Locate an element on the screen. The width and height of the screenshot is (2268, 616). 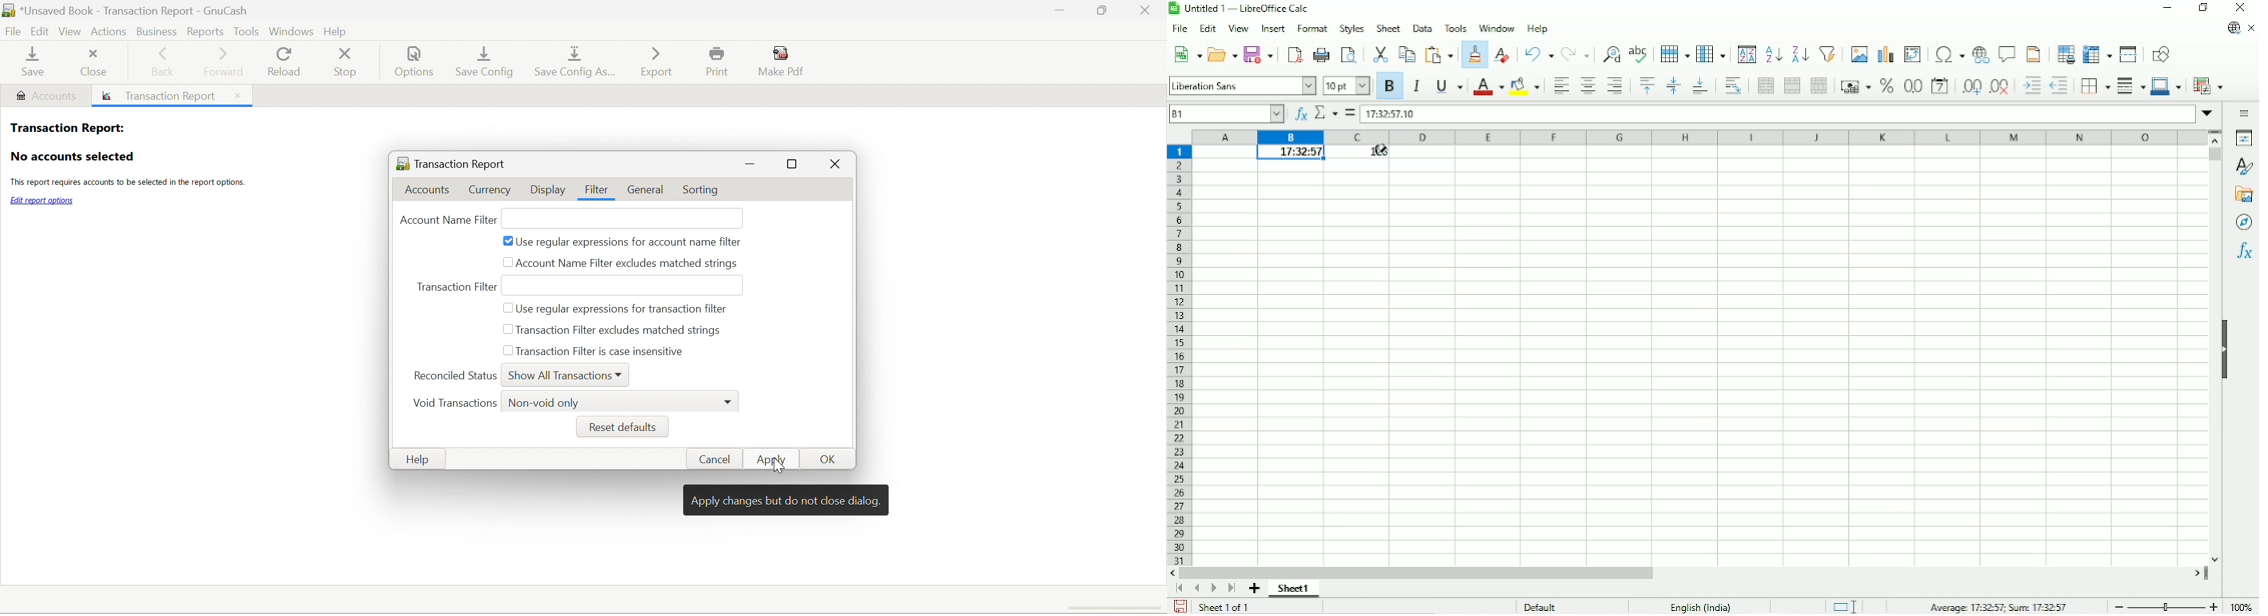
help  is located at coordinates (339, 29).